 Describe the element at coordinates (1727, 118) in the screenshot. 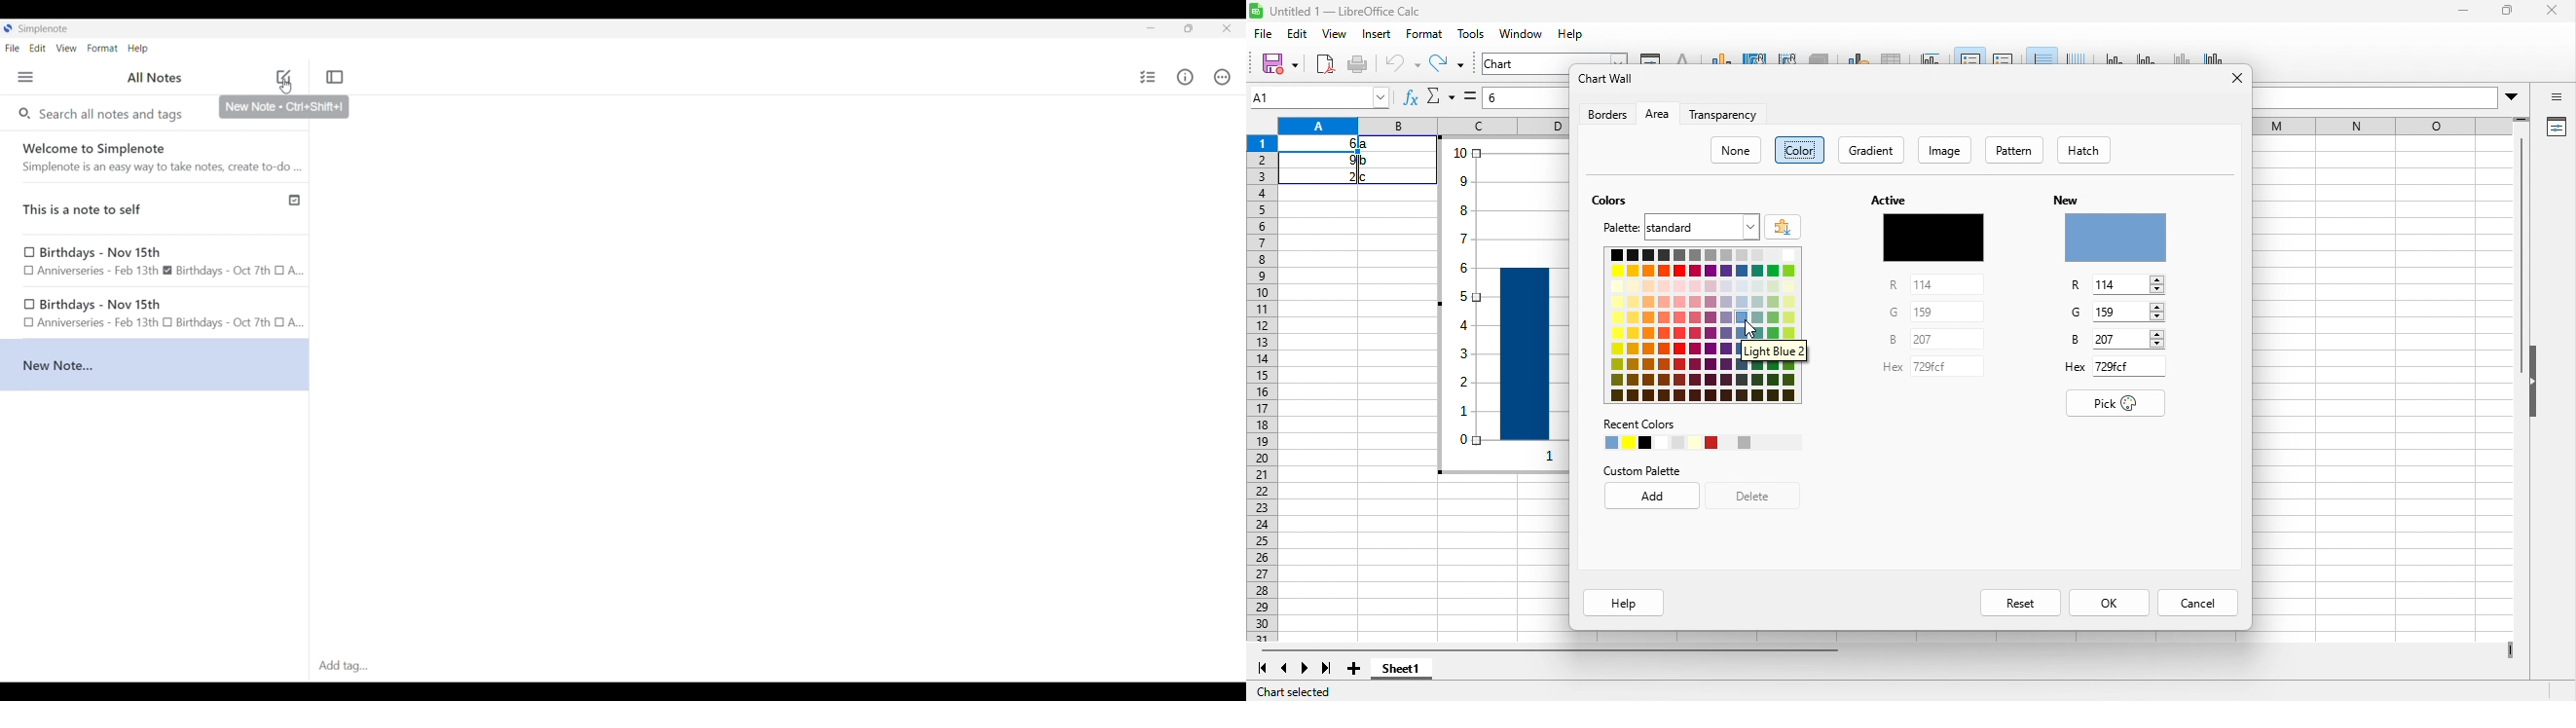

I see `transparency` at that location.